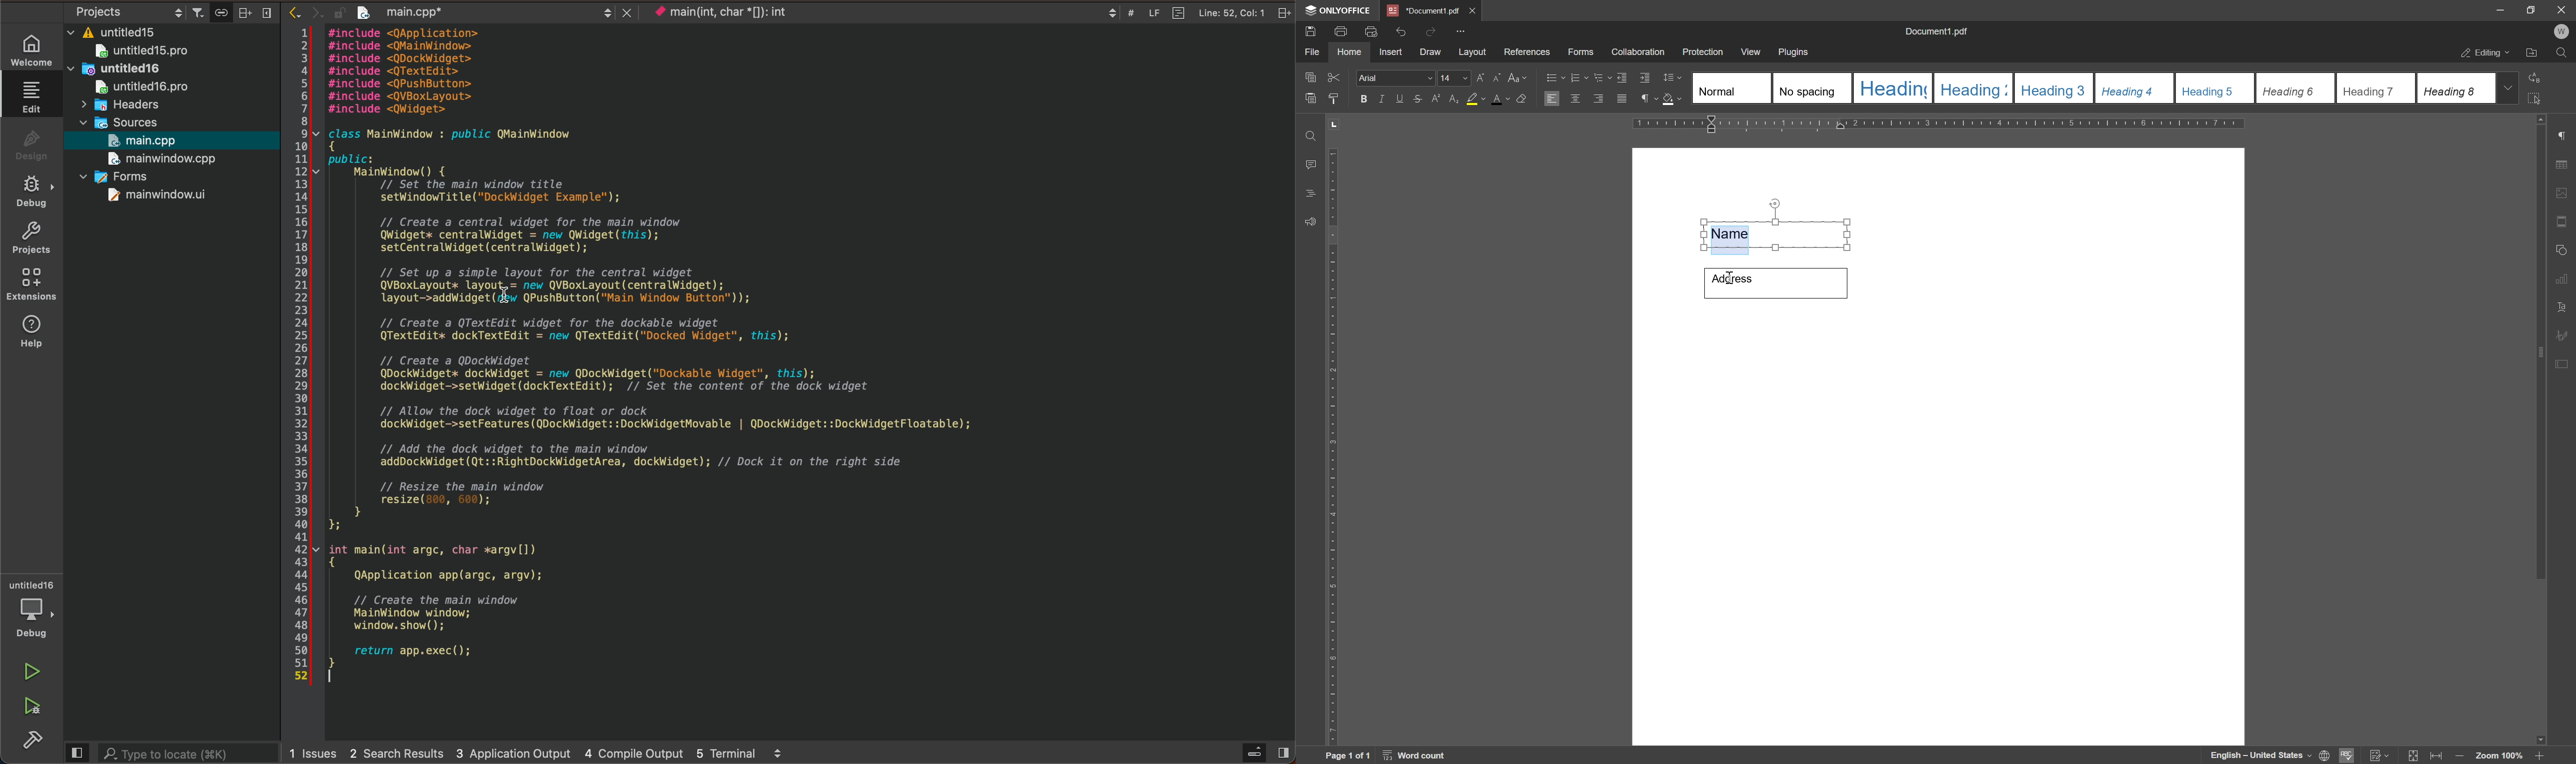 Image resolution: width=2576 pixels, height=784 pixels. What do you see at coordinates (1476, 78) in the screenshot?
I see `increment font size` at bounding box center [1476, 78].